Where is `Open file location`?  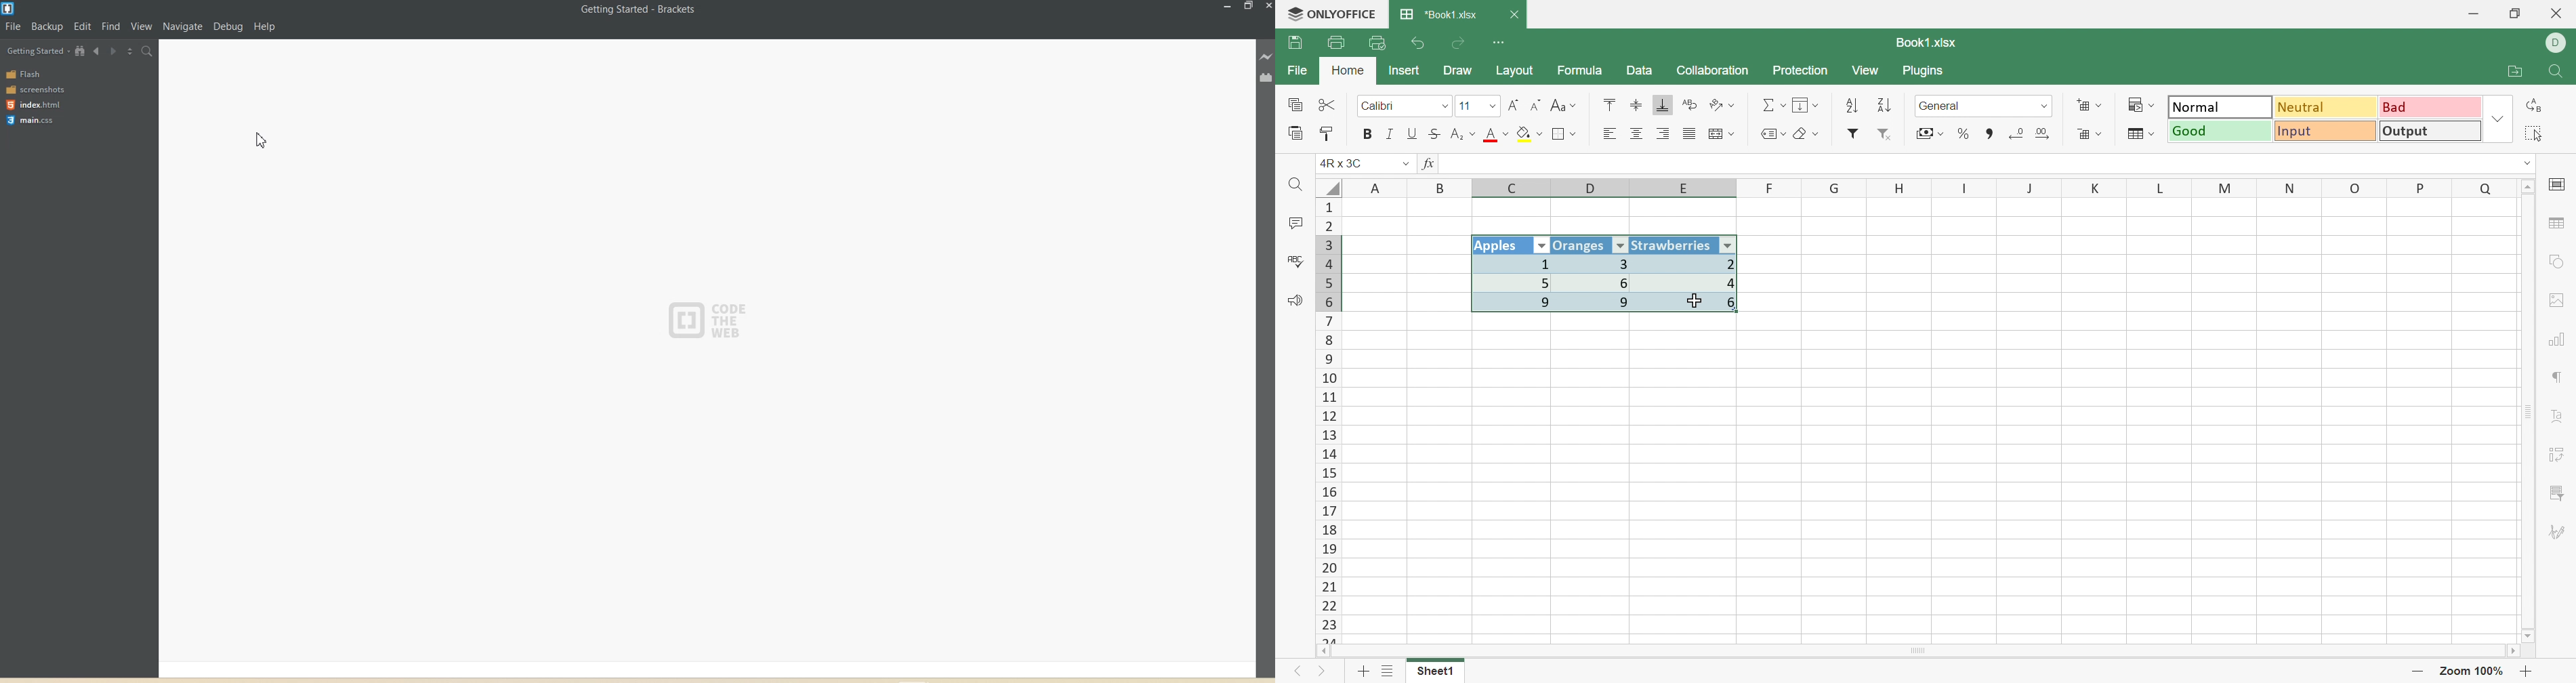 Open file location is located at coordinates (2518, 72).